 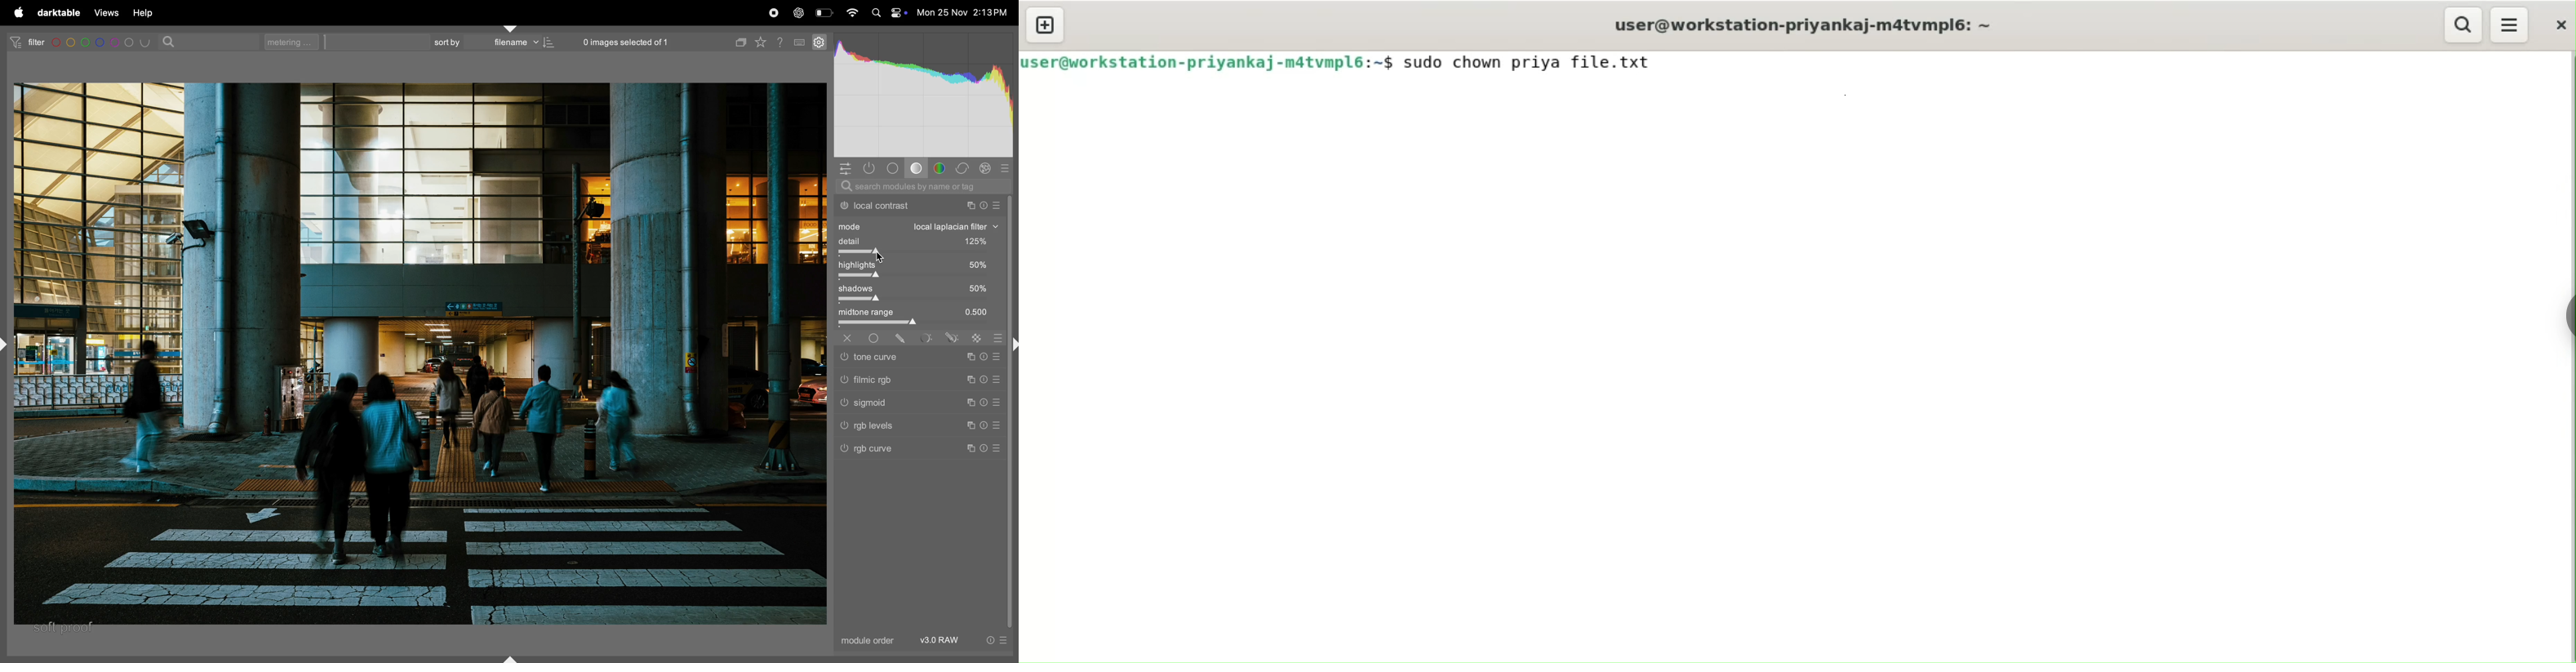 What do you see at coordinates (995, 404) in the screenshot?
I see `preset` at bounding box center [995, 404].